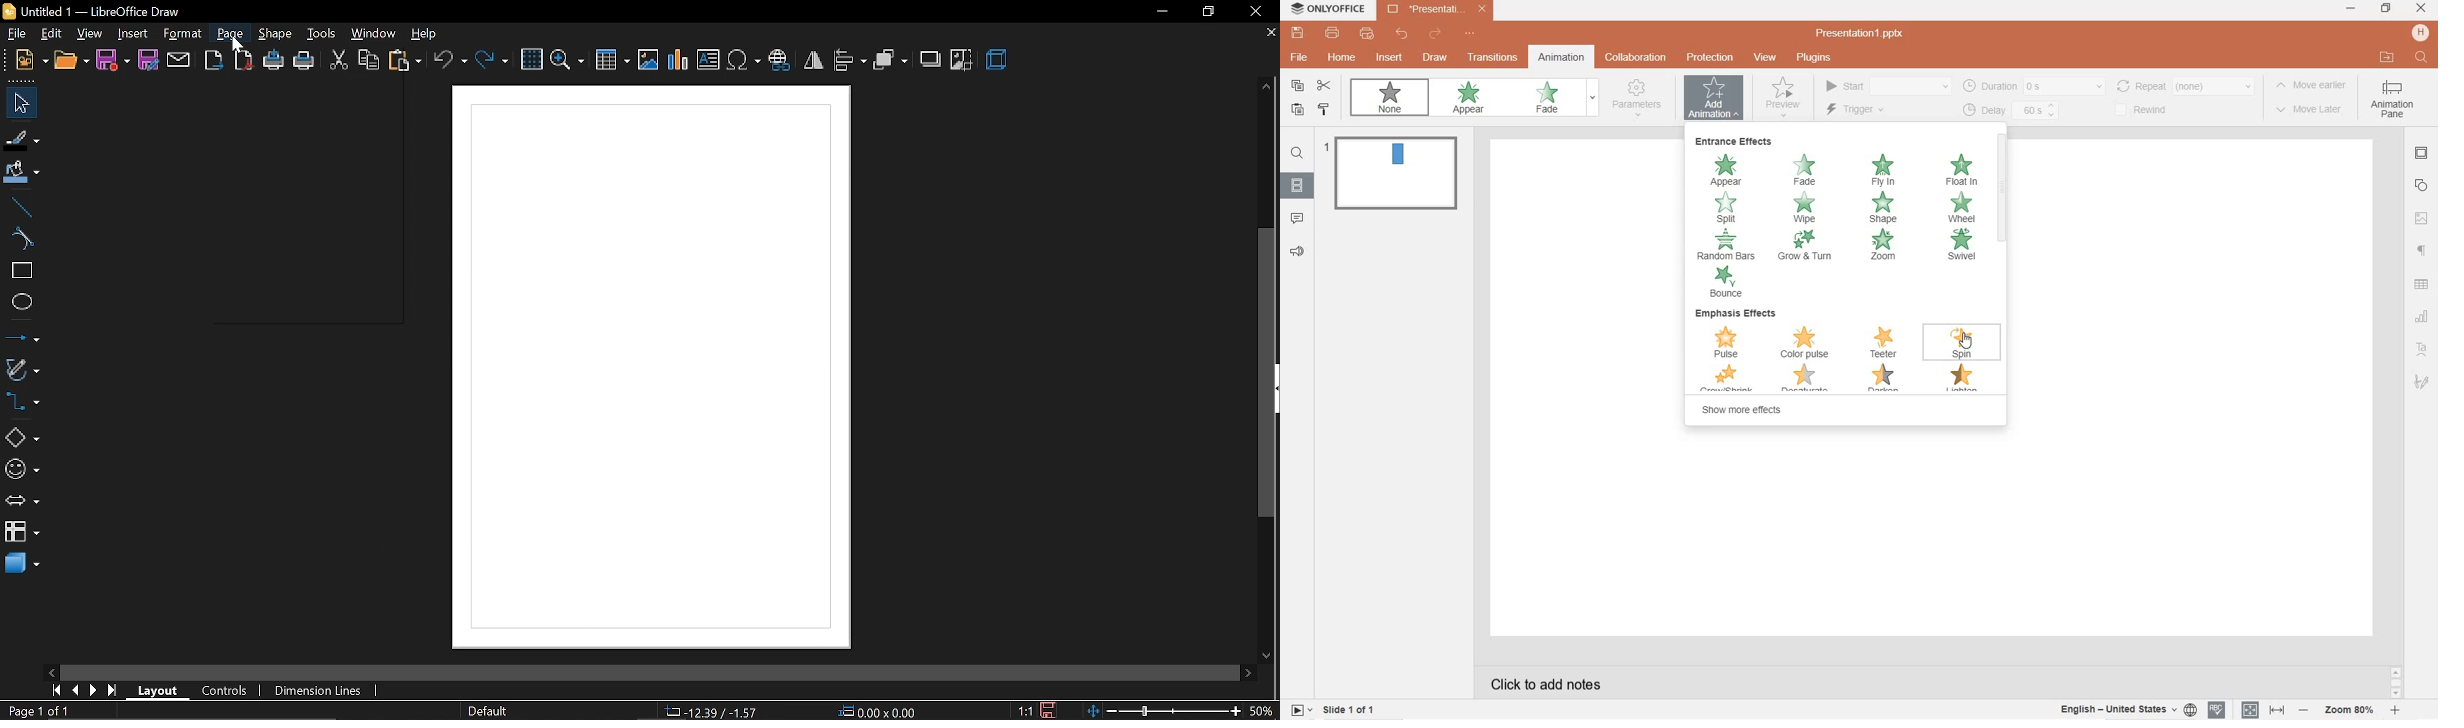  What do you see at coordinates (2012, 110) in the screenshot?
I see `delay` at bounding box center [2012, 110].